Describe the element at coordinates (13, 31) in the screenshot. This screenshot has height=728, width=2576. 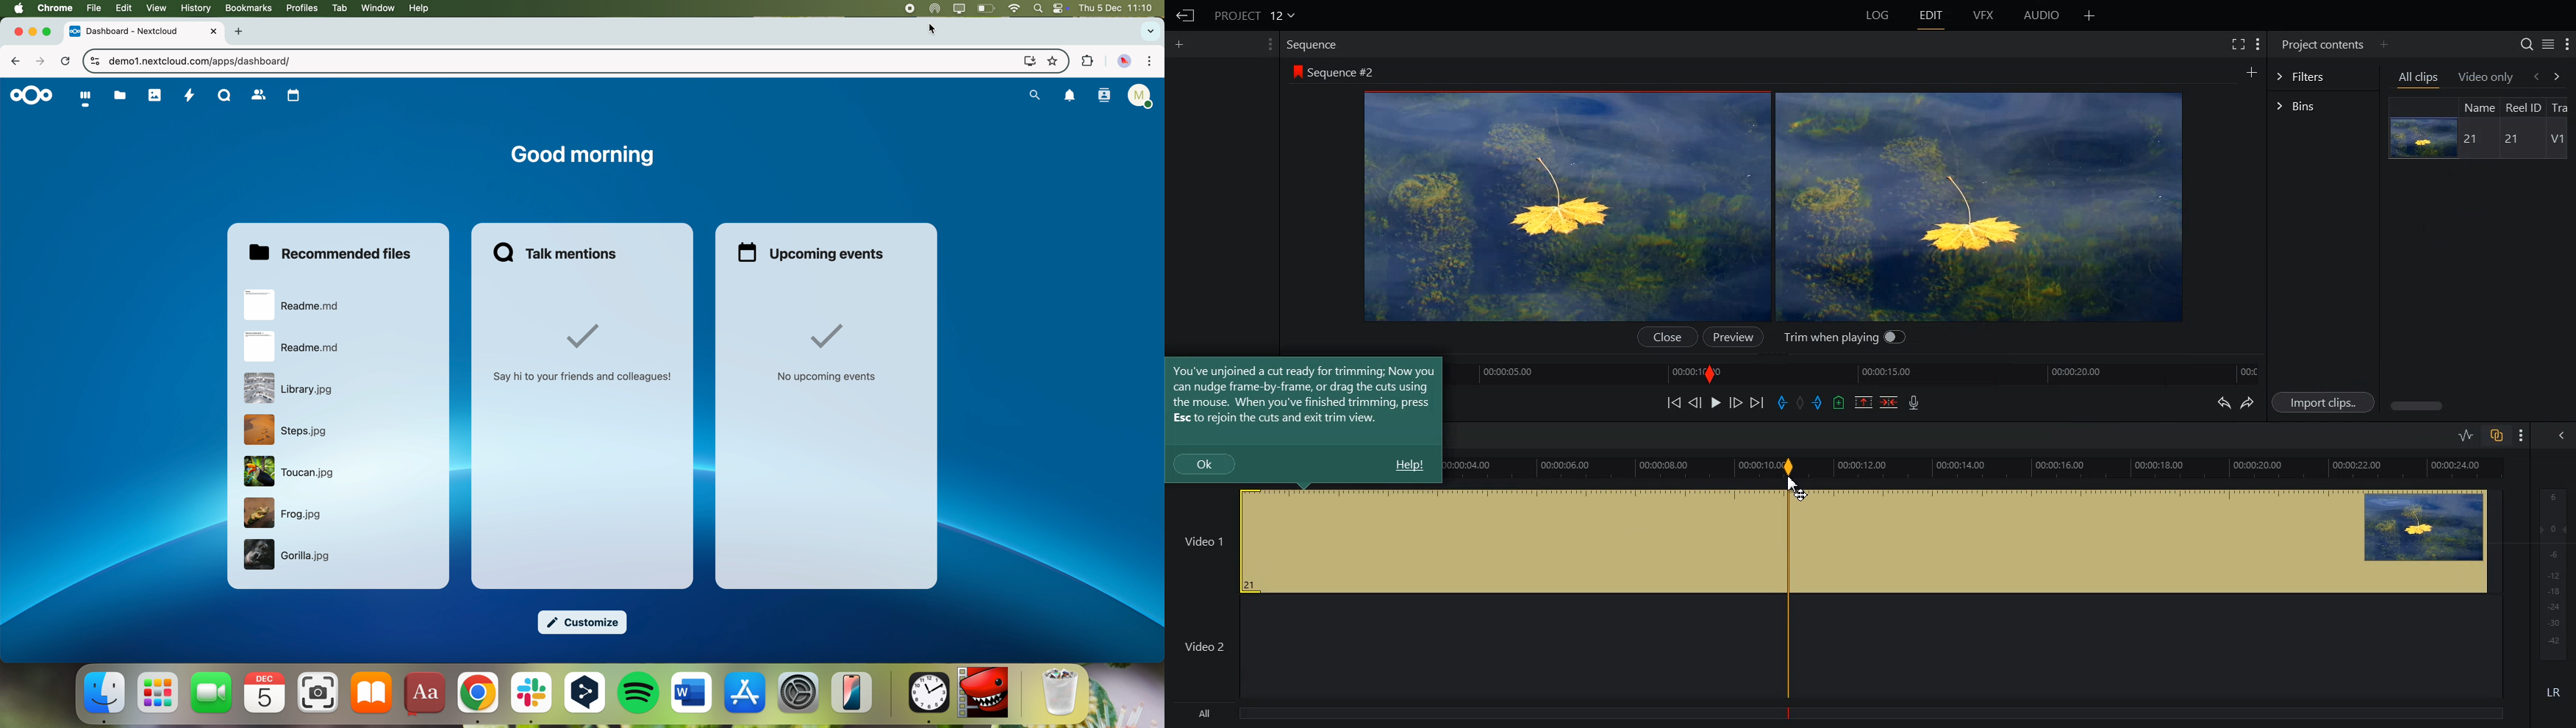
I see `close tab` at that location.